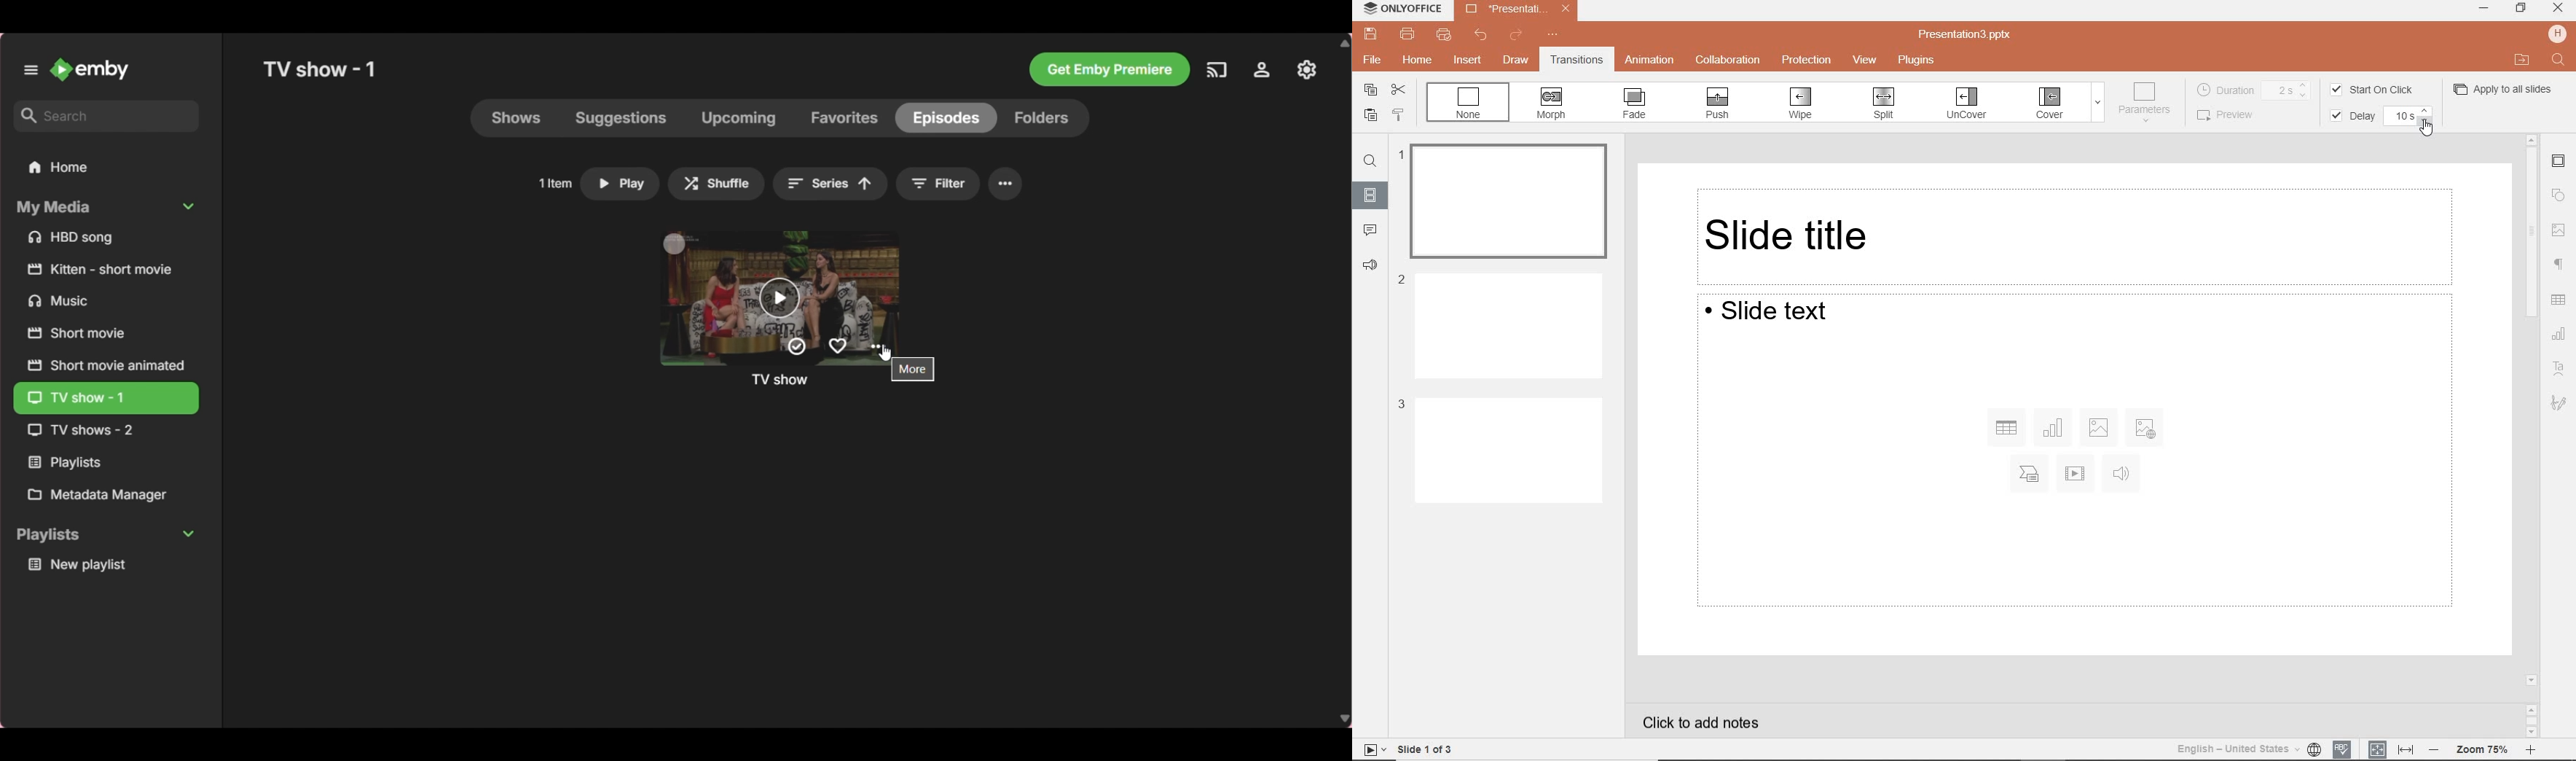  What do you see at coordinates (1370, 34) in the screenshot?
I see `save` at bounding box center [1370, 34].